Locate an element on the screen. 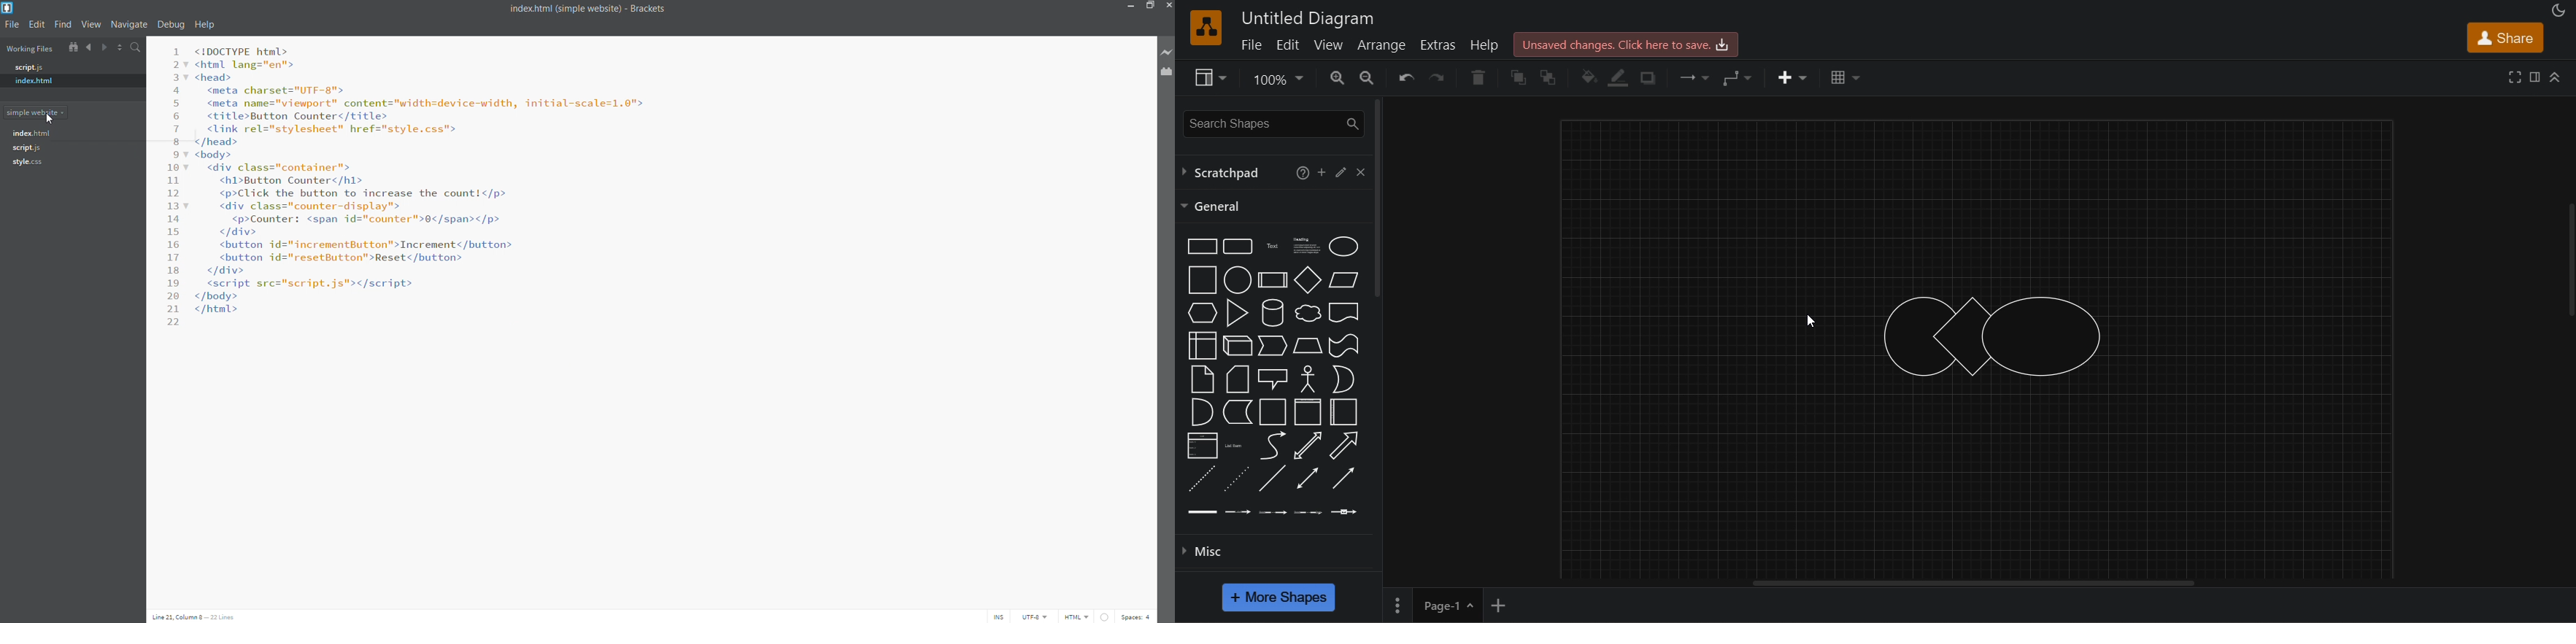 The image size is (2576, 644). card is located at coordinates (1236, 379).